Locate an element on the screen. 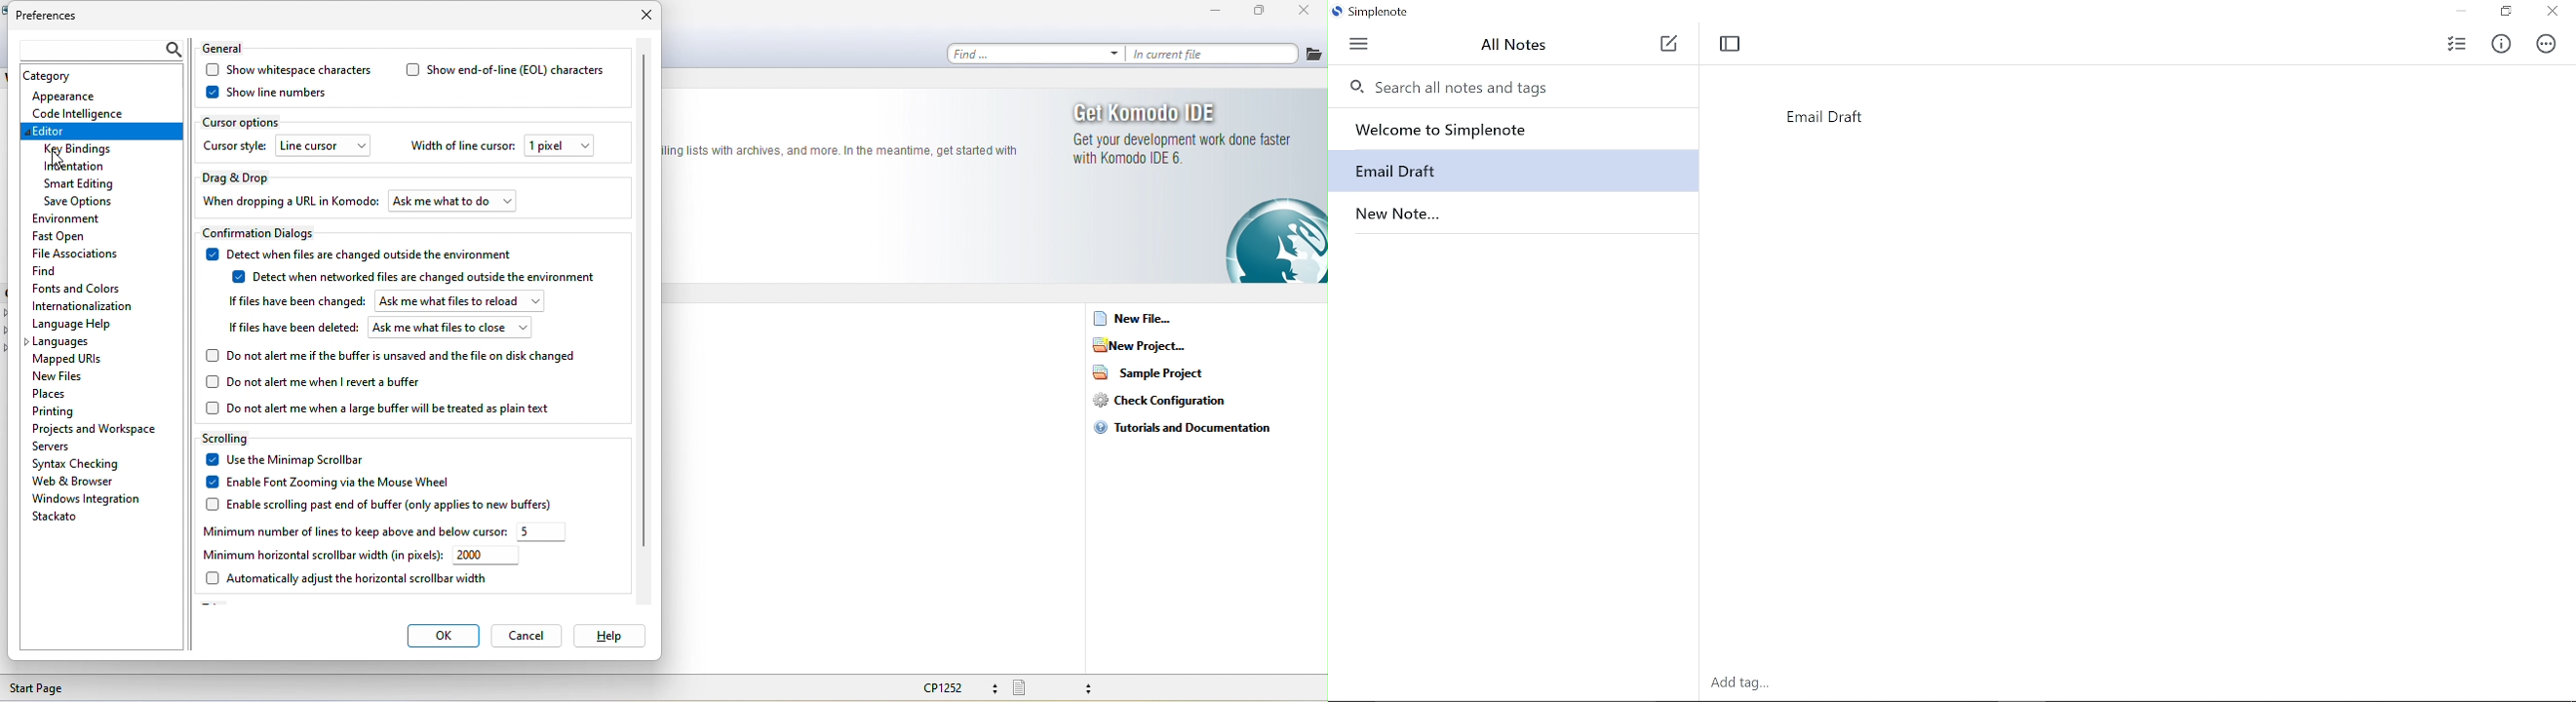 This screenshot has width=2576, height=728. 5 is located at coordinates (544, 532).